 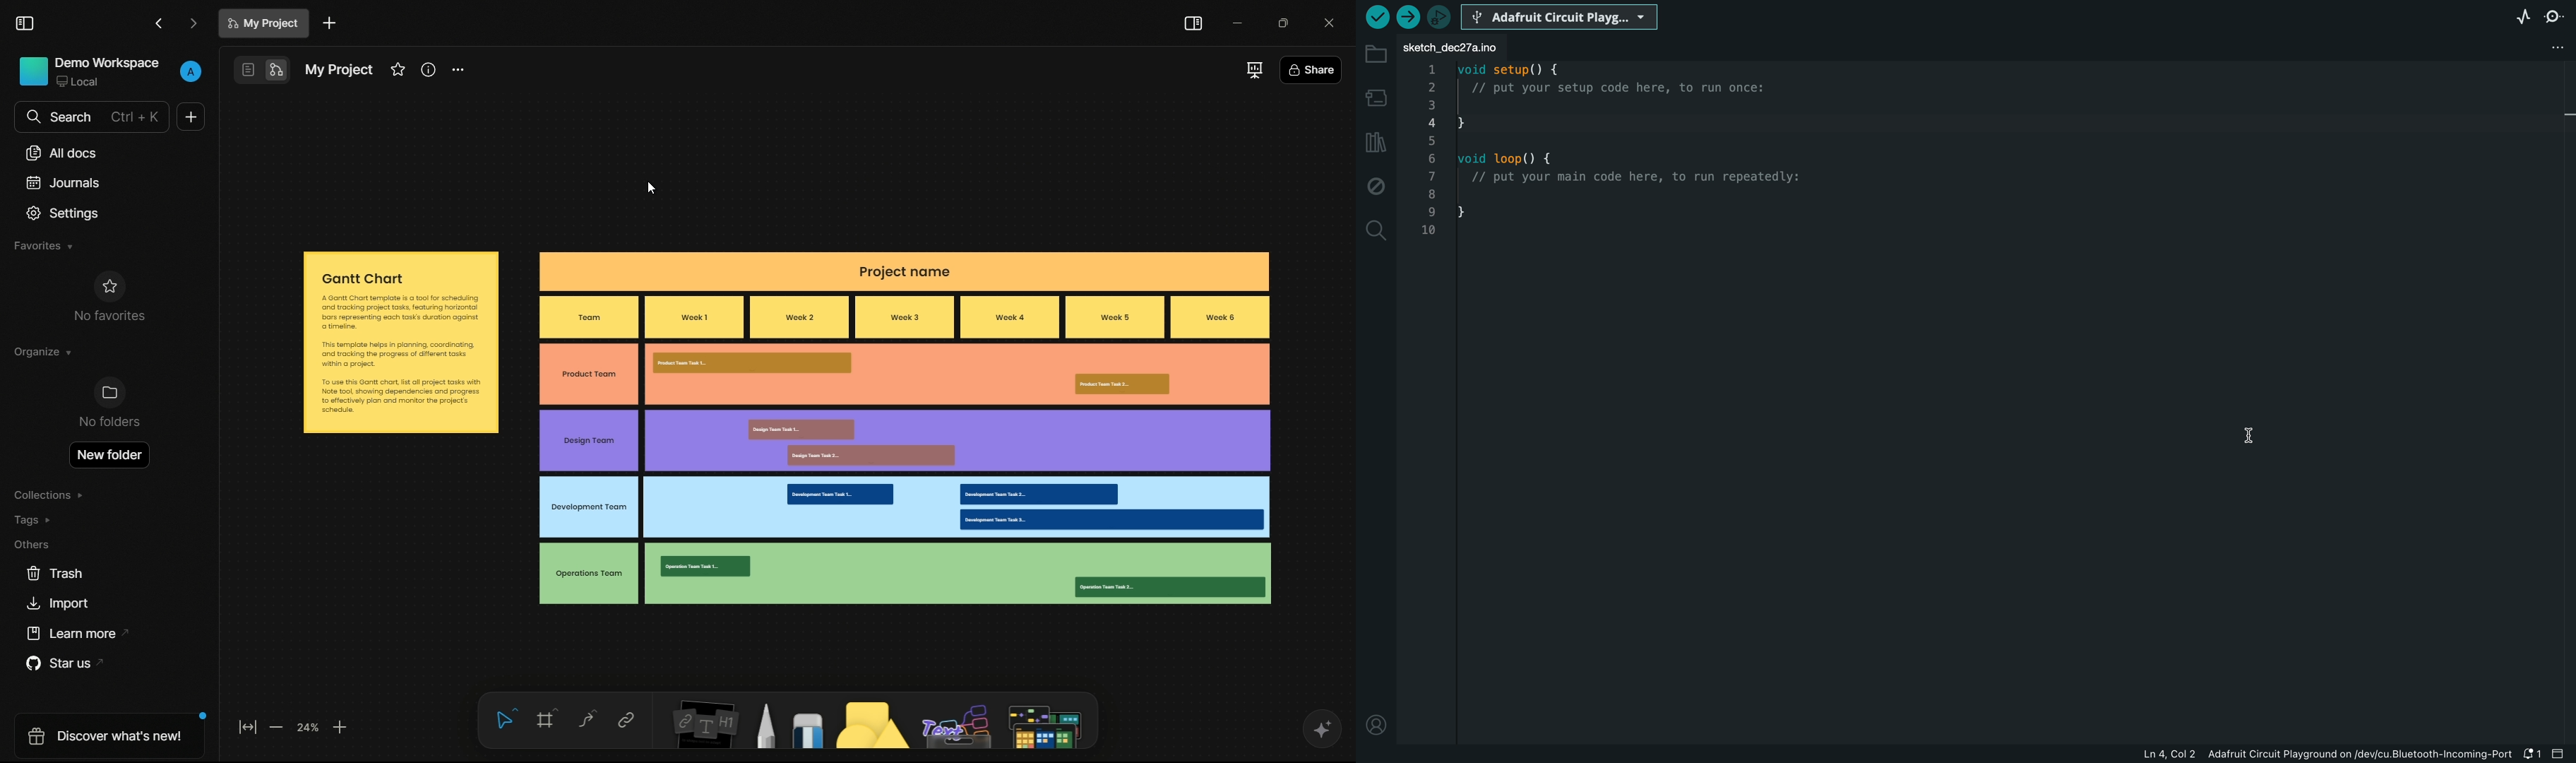 I want to click on favorites, so click(x=43, y=247).